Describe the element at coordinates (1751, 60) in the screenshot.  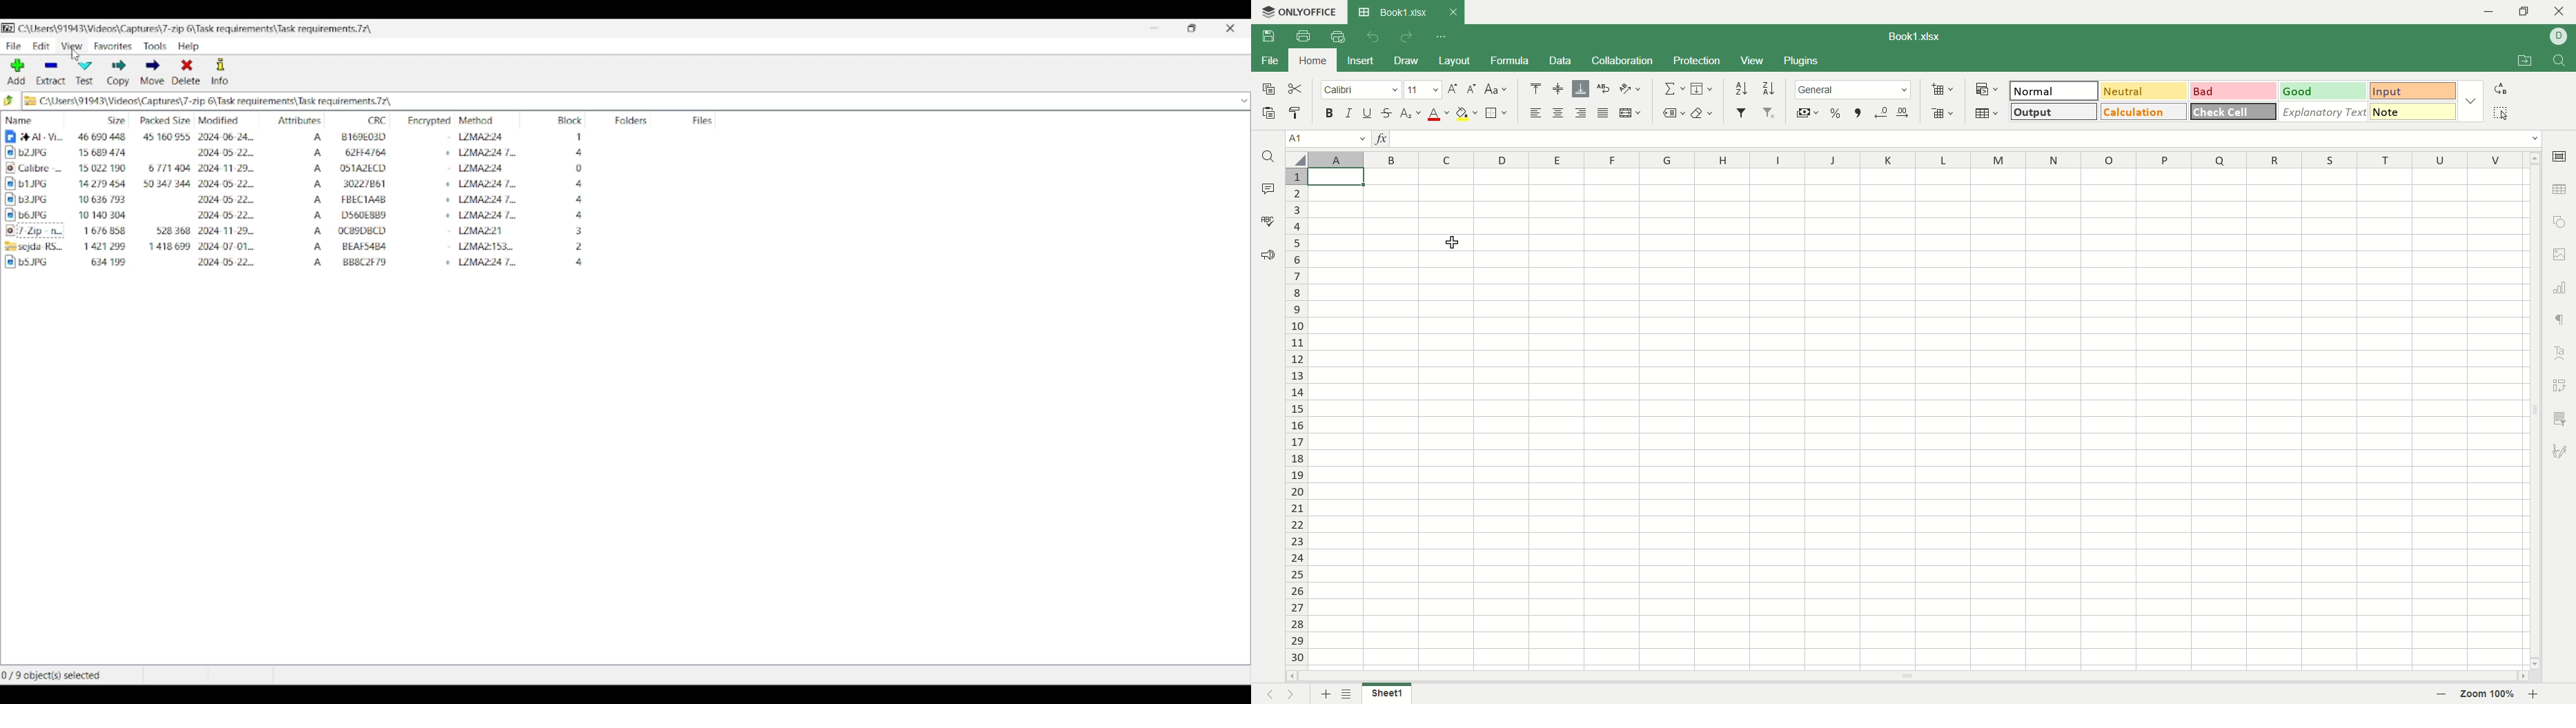
I see `view` at that location.